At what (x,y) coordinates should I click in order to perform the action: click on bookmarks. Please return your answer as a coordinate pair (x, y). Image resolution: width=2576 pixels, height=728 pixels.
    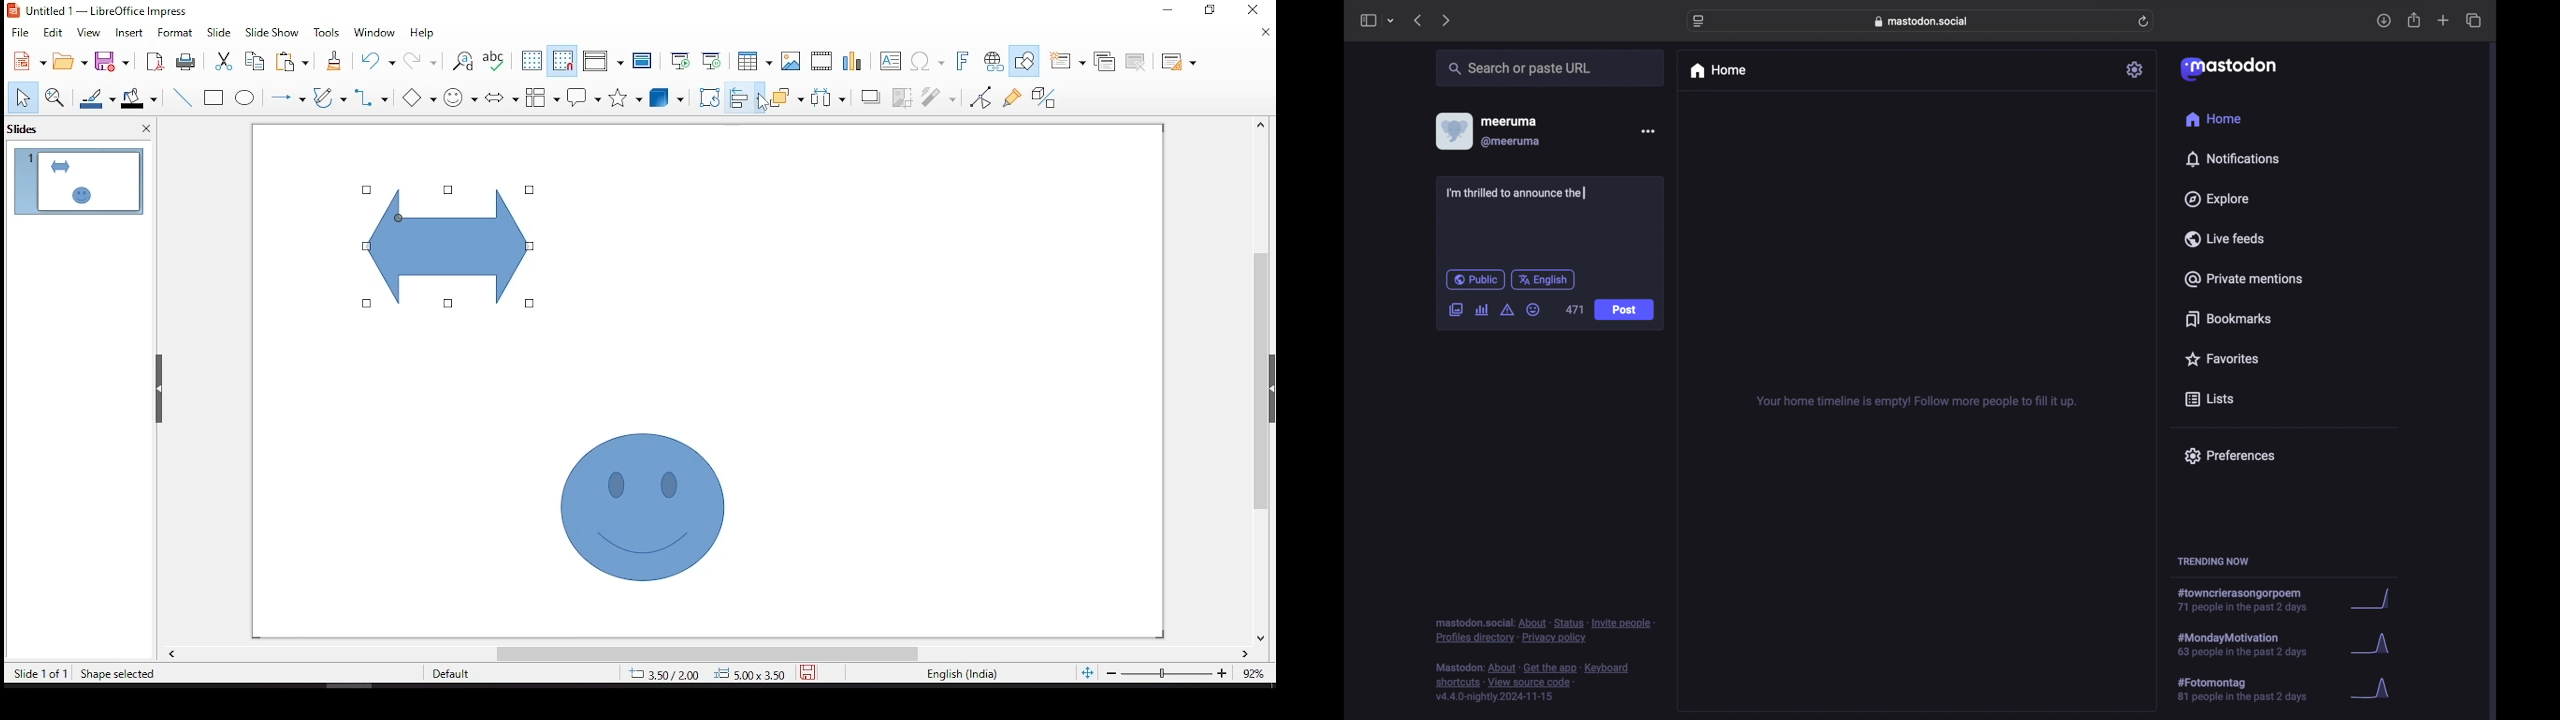
    Looking at the image, I should click on (2231, 319).